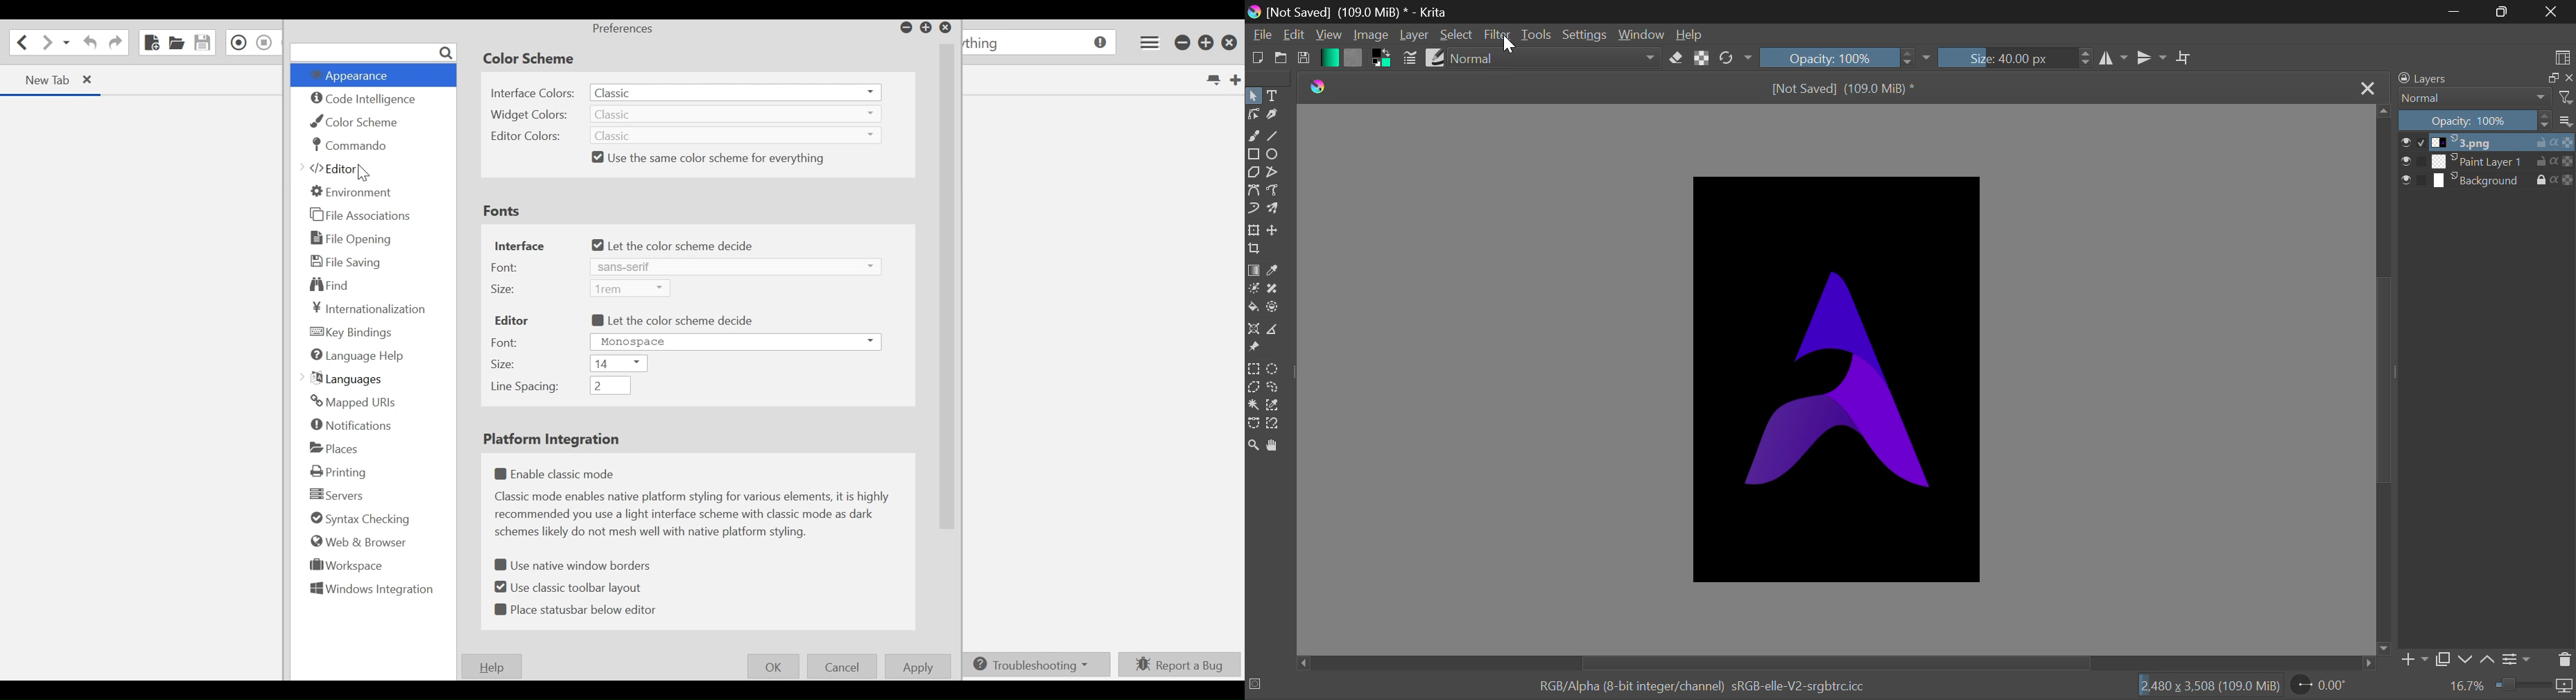 This screenshot has width=2576, height=700. I want to click on increase or decrease Brush Size, so click(2086, 60).